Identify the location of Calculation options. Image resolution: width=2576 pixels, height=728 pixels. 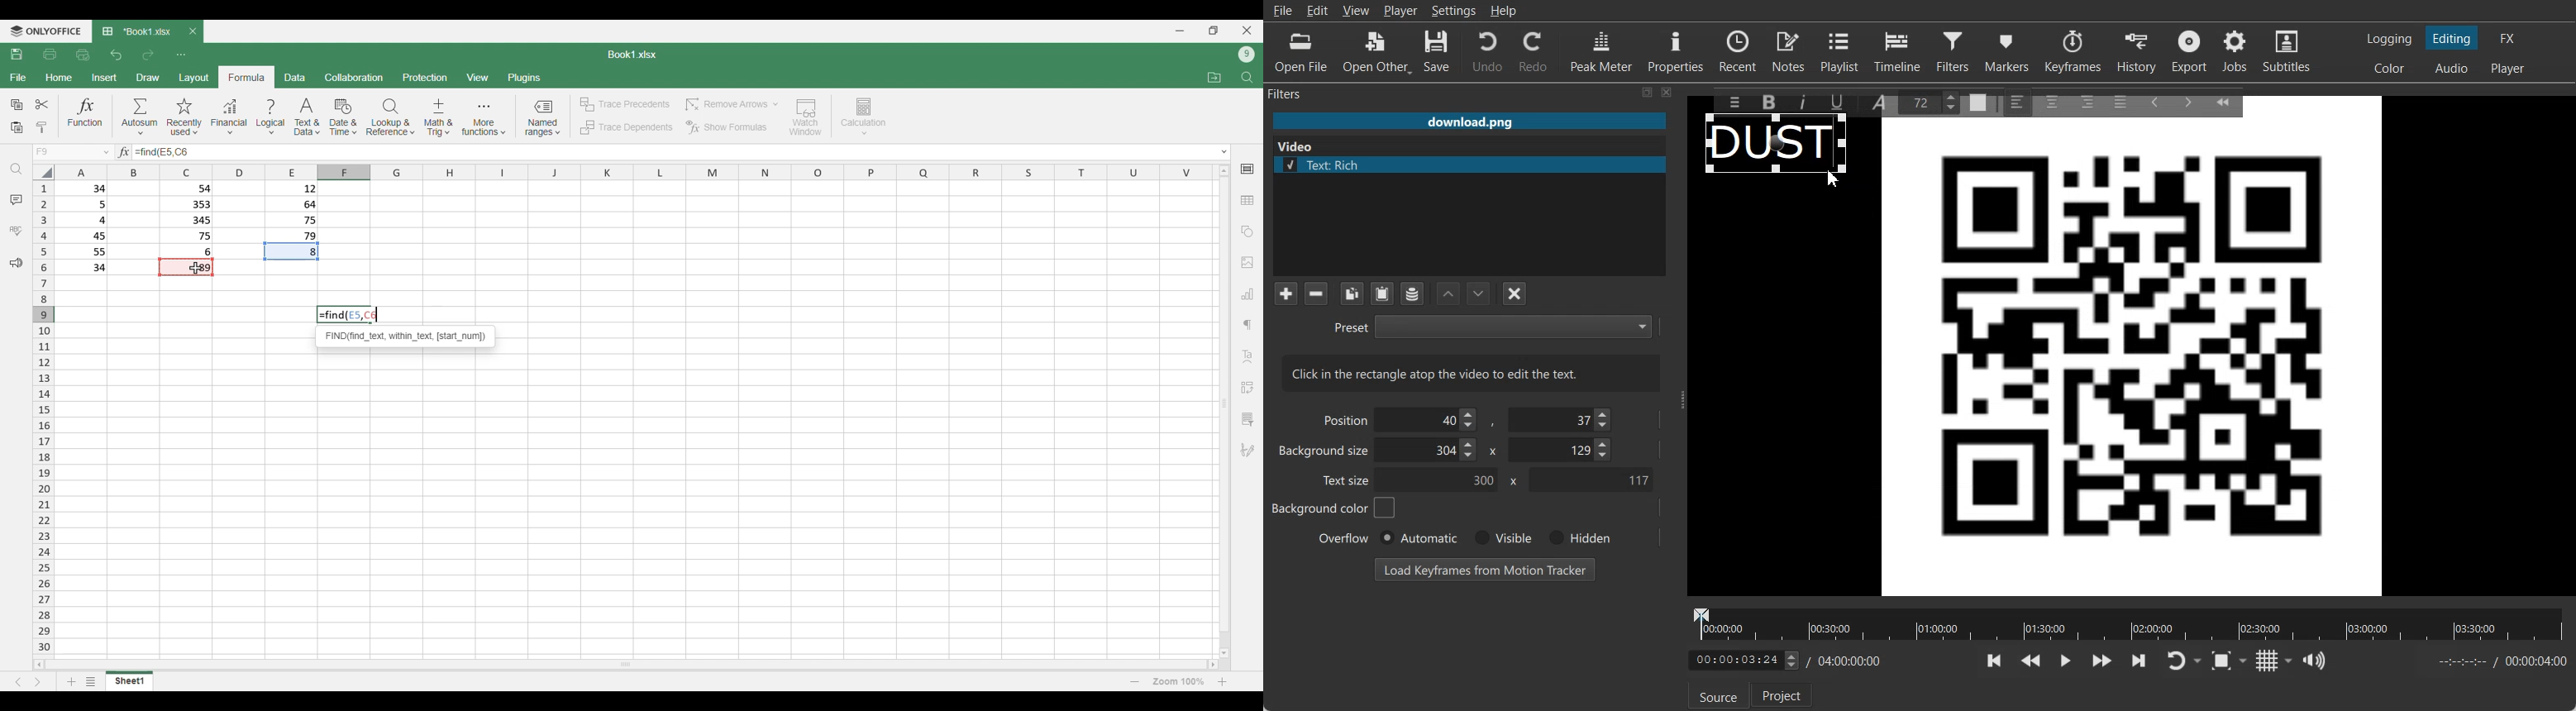
(864, 117).